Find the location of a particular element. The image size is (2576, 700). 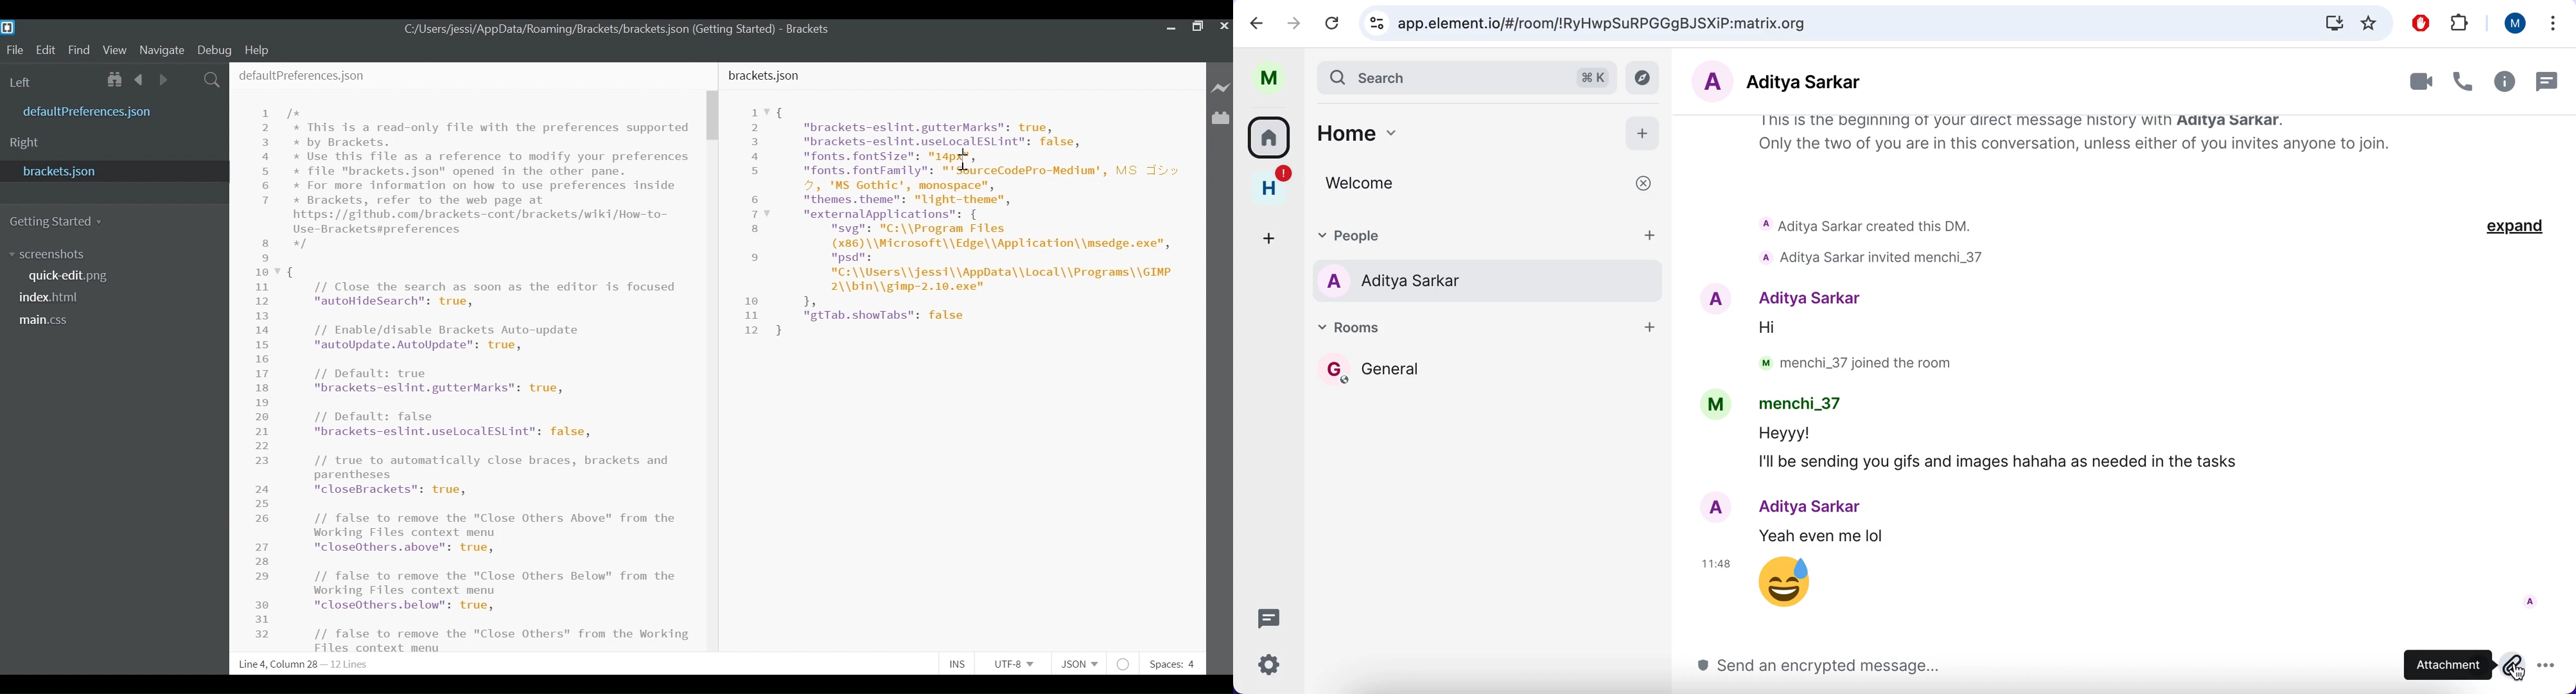

Debug is located at coordinates (215, 49).